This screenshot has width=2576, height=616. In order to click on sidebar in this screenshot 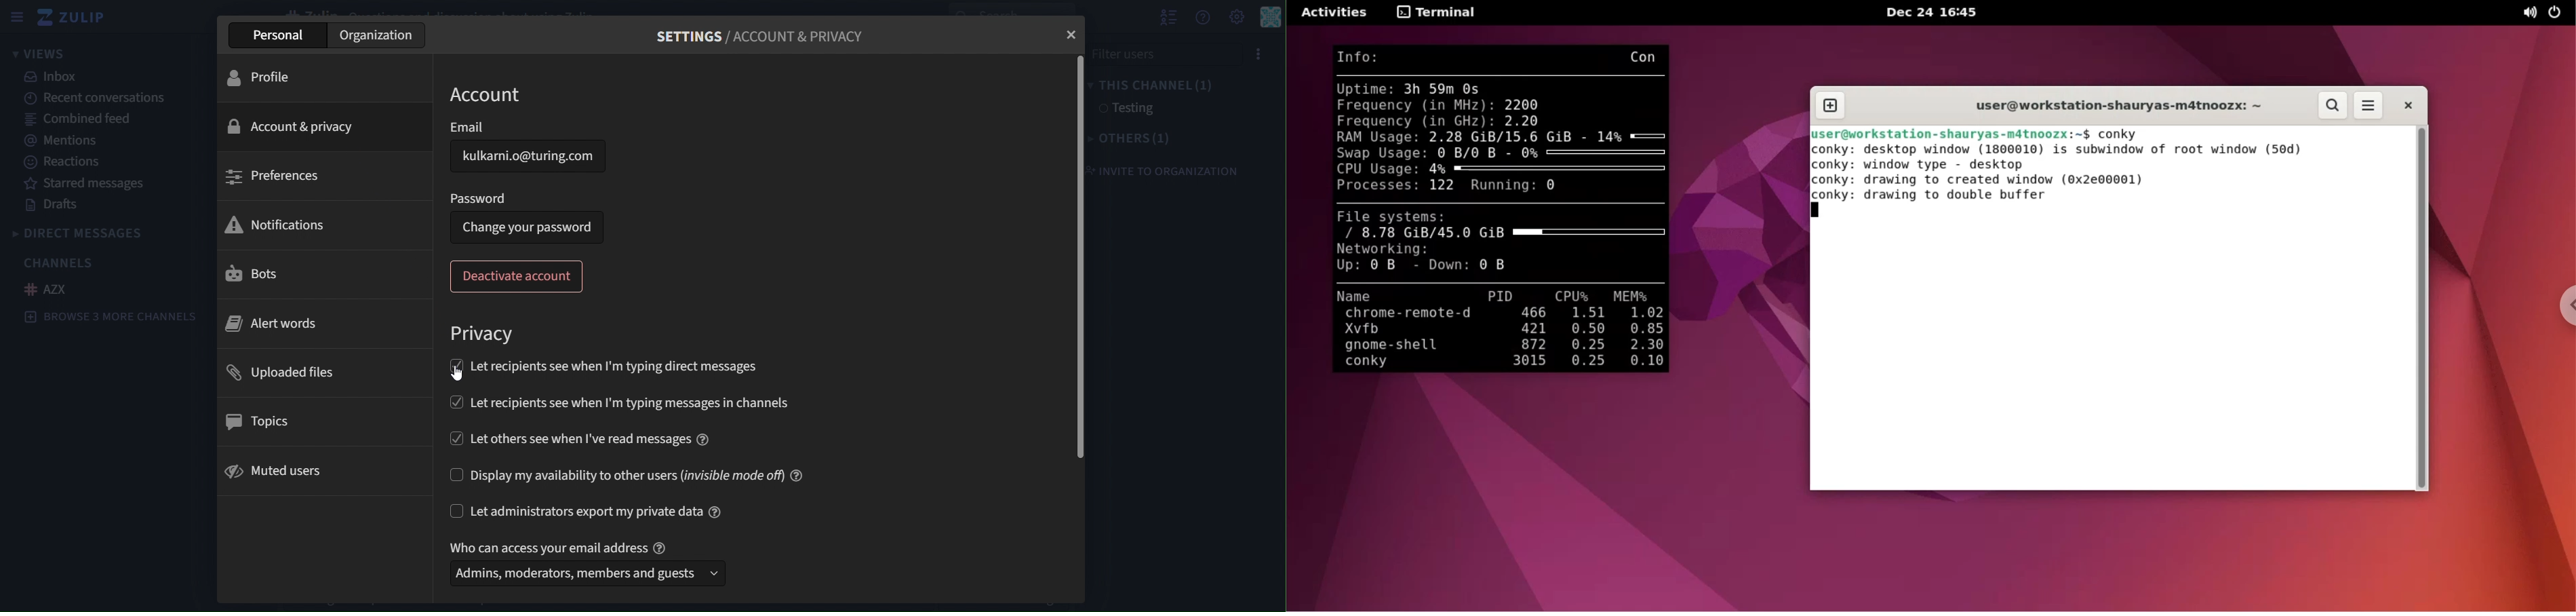, I will do `click(16, 15)`.